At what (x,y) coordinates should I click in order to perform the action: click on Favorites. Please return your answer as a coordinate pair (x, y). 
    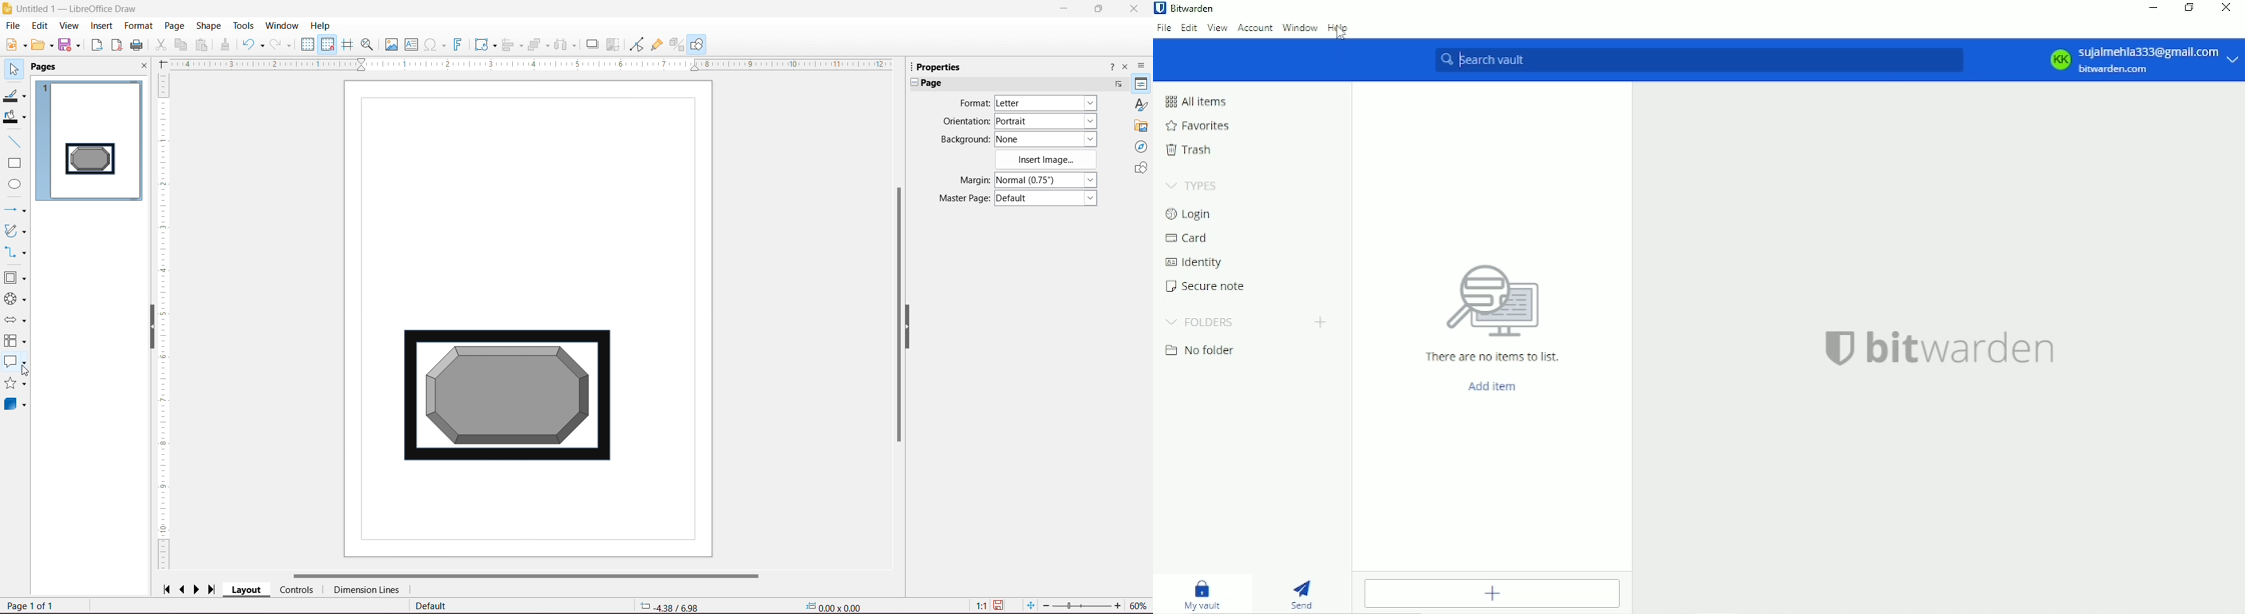
    Looking at the image, I should click on (1201, 123).